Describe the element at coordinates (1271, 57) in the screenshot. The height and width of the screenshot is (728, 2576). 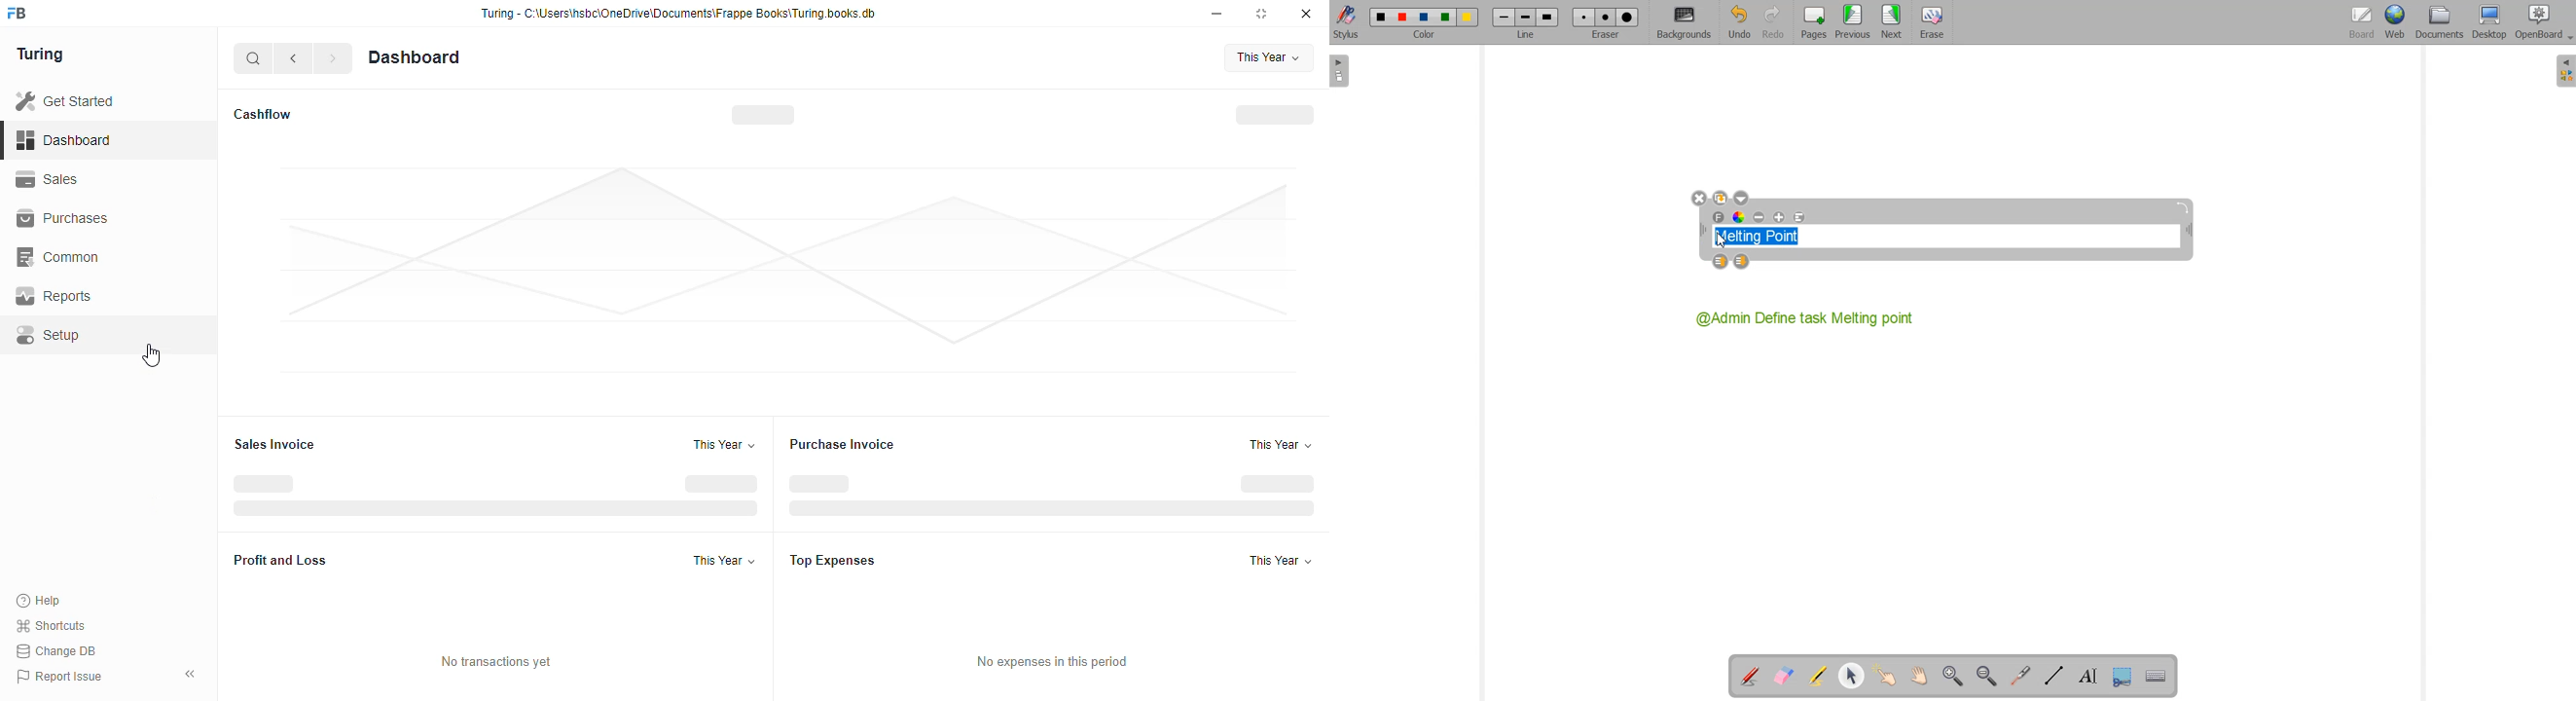
I see `this year` at that location.